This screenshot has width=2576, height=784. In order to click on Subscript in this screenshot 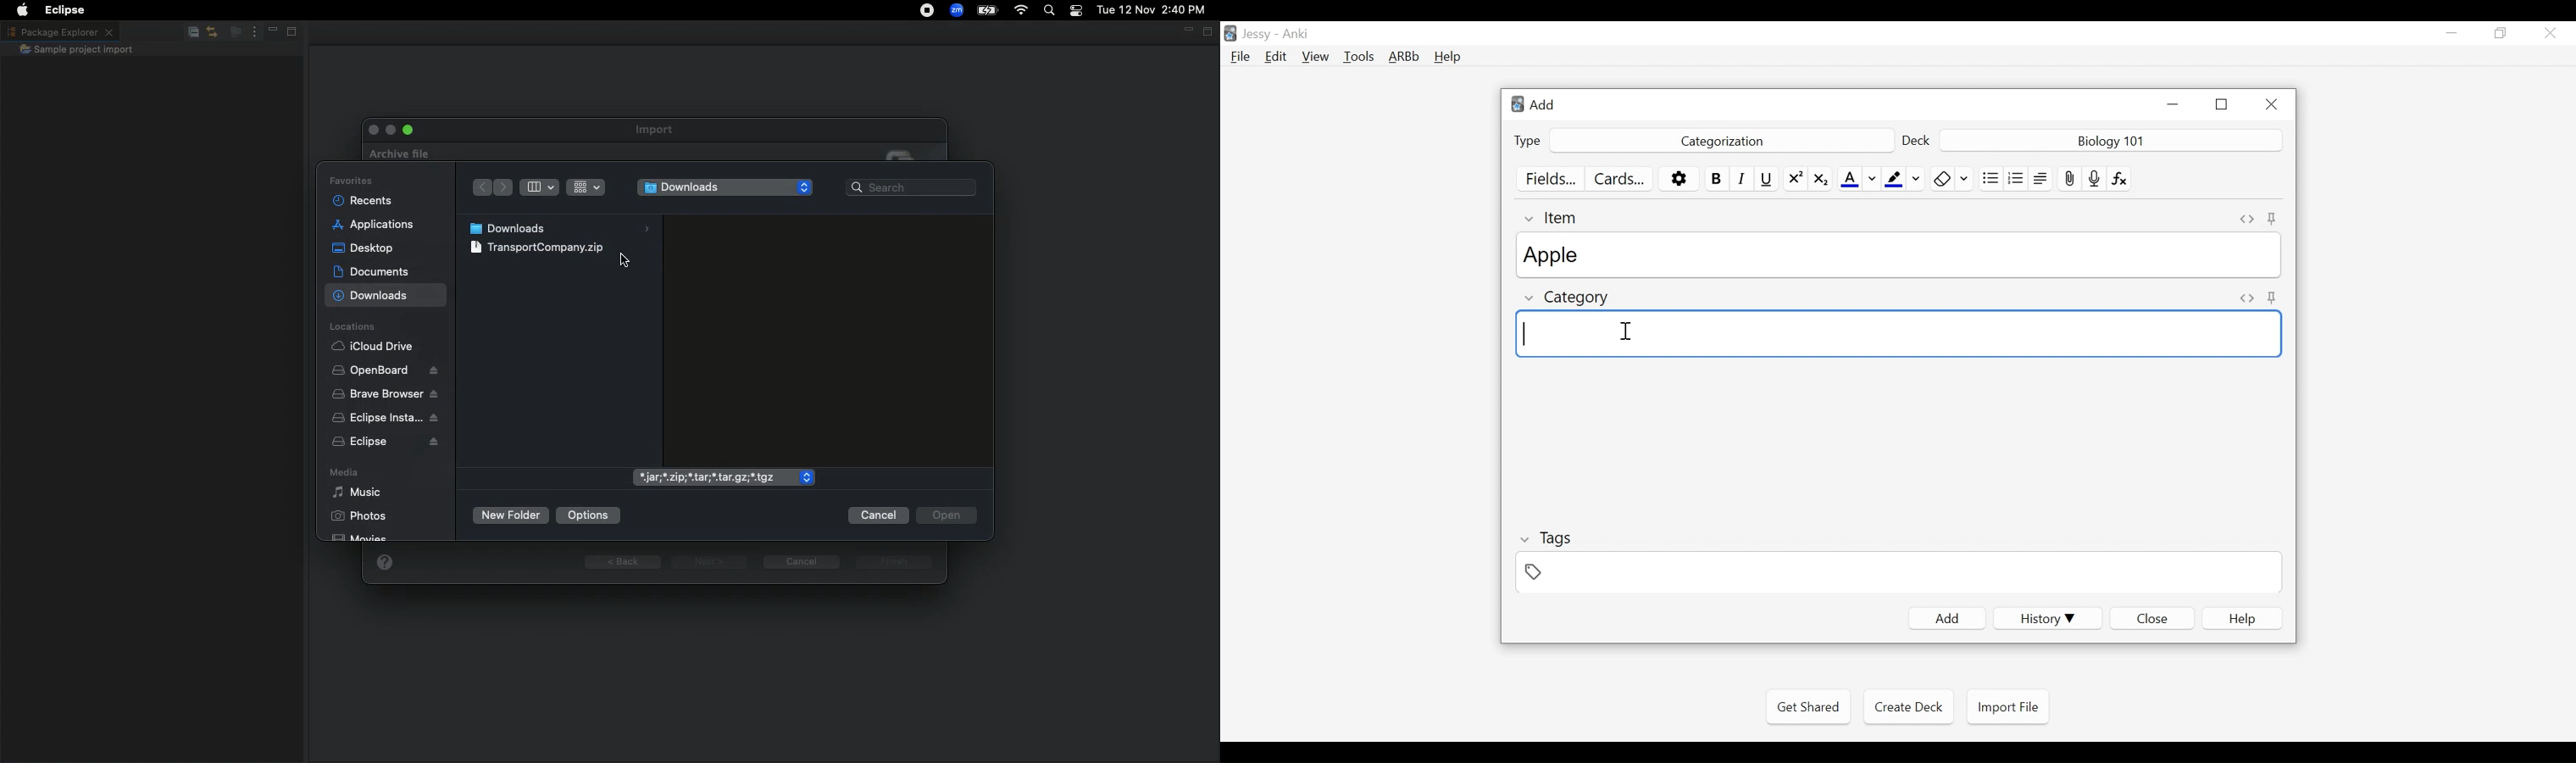, I will do `click(1820, 179)`.